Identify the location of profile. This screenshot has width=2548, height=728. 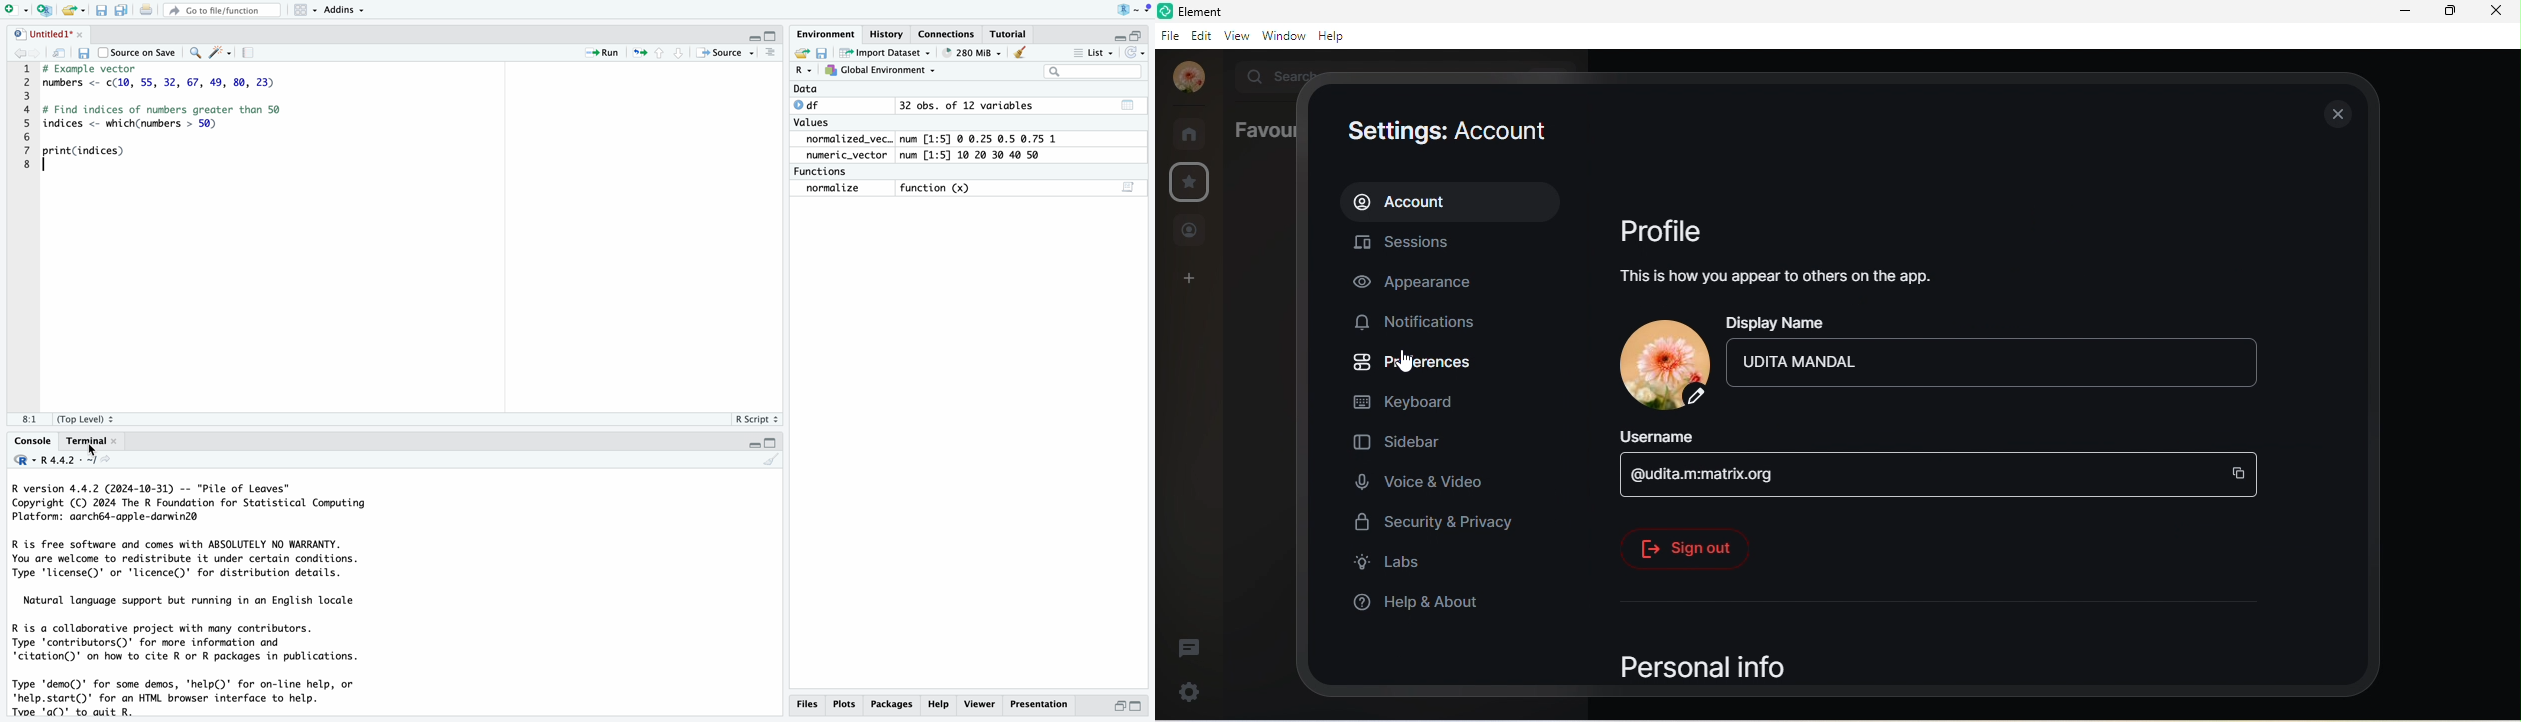
(1663, 234).